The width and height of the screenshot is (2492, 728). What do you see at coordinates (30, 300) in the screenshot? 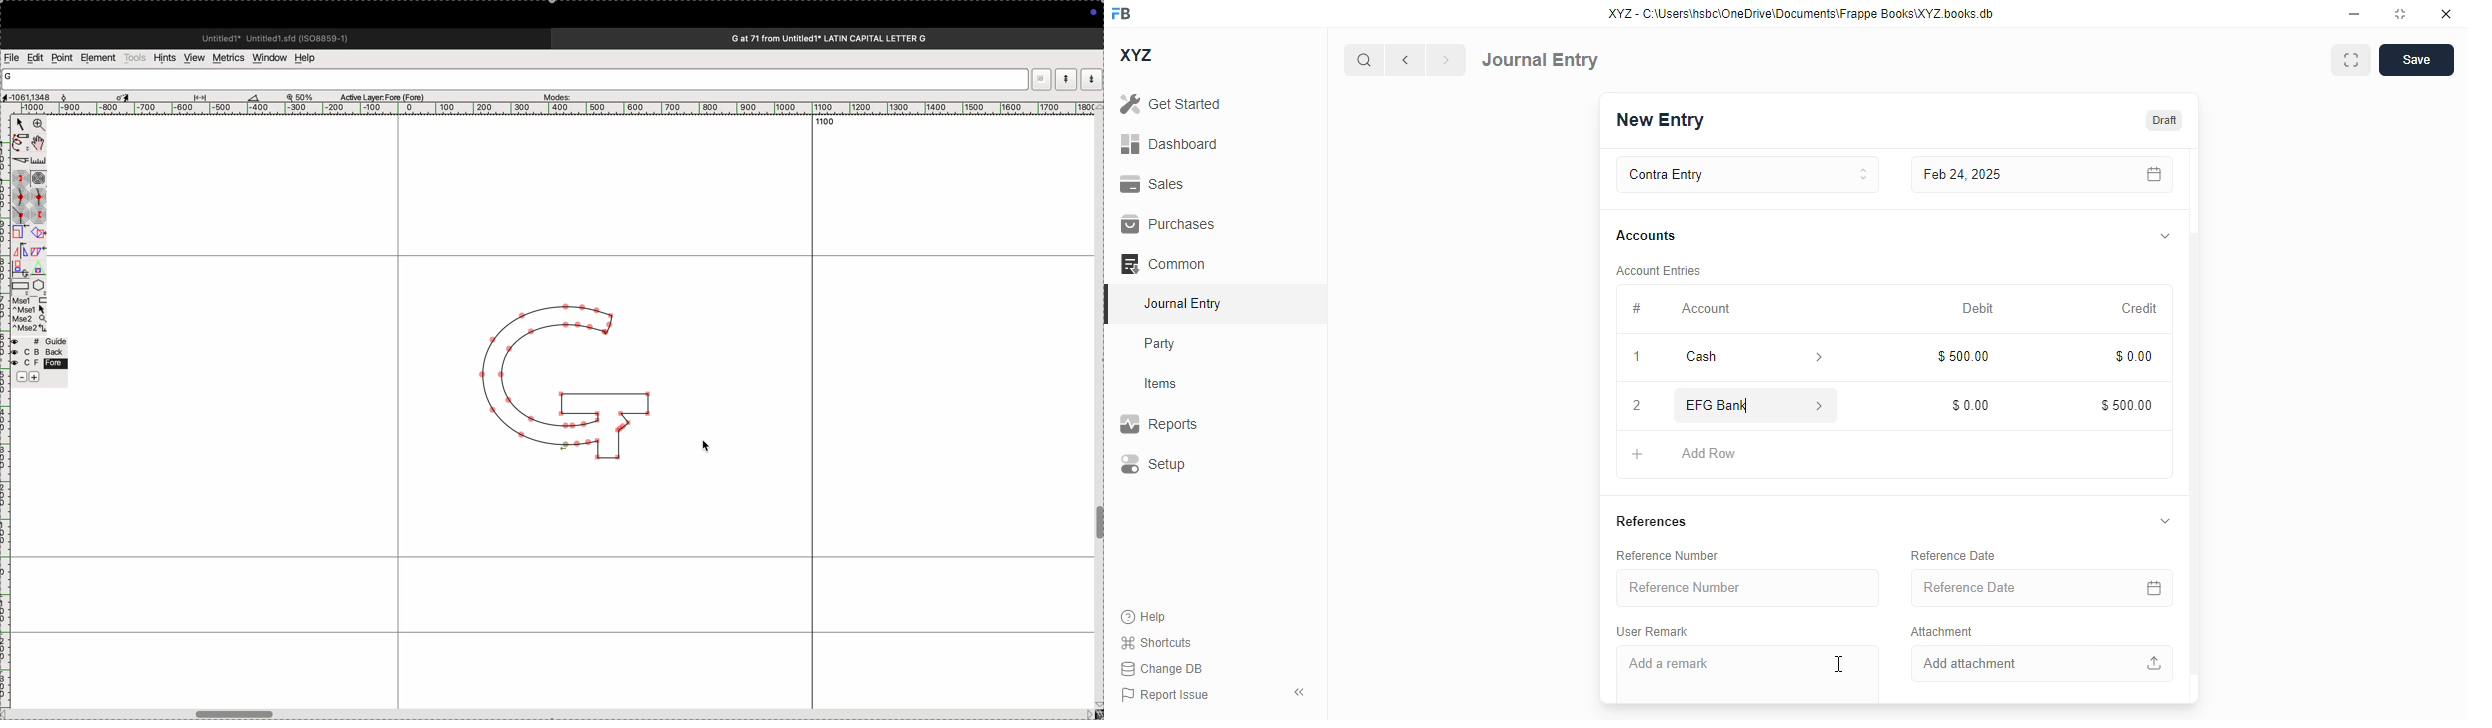
I see `left mouse button` at bounding box center [30, 300].